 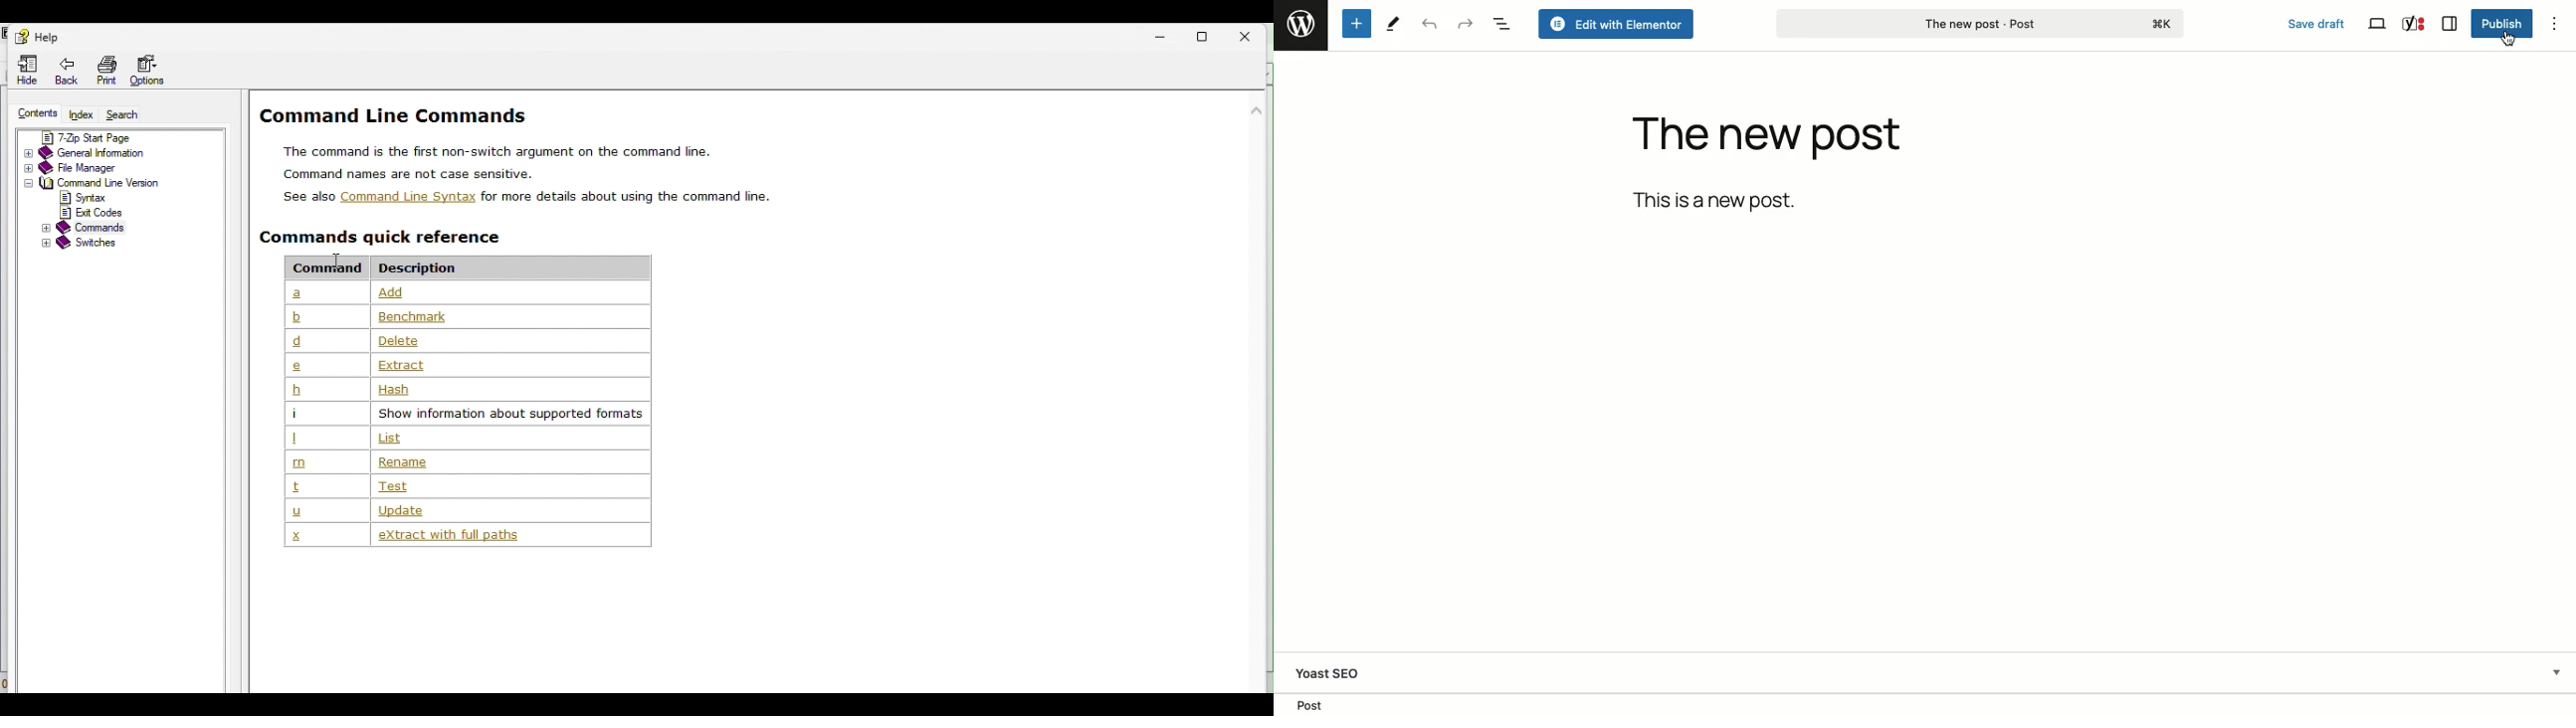 What do you see at coordinates (296, 413) in the screenshot?
I see `i` at bounding box center [296, 413].